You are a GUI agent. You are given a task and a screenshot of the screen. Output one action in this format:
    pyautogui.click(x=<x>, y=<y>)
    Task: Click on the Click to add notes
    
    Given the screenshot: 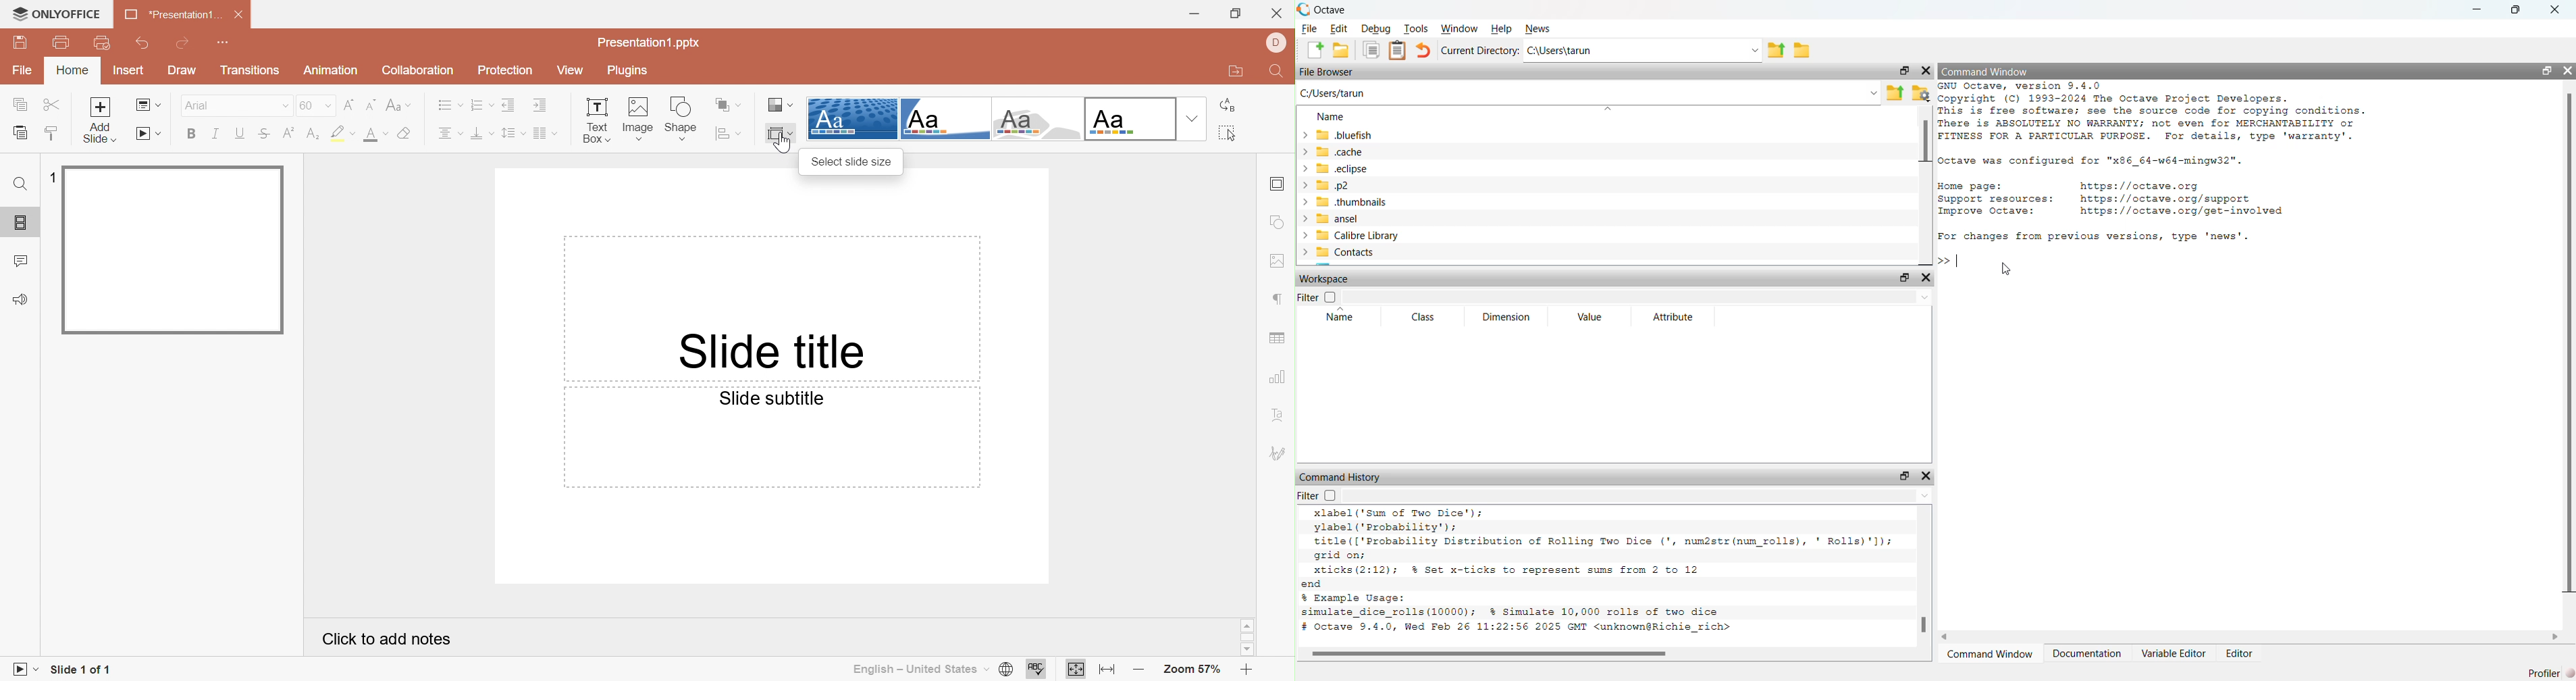 What is the action you would take?
    pyautogui.click(x=384, y=640)
    